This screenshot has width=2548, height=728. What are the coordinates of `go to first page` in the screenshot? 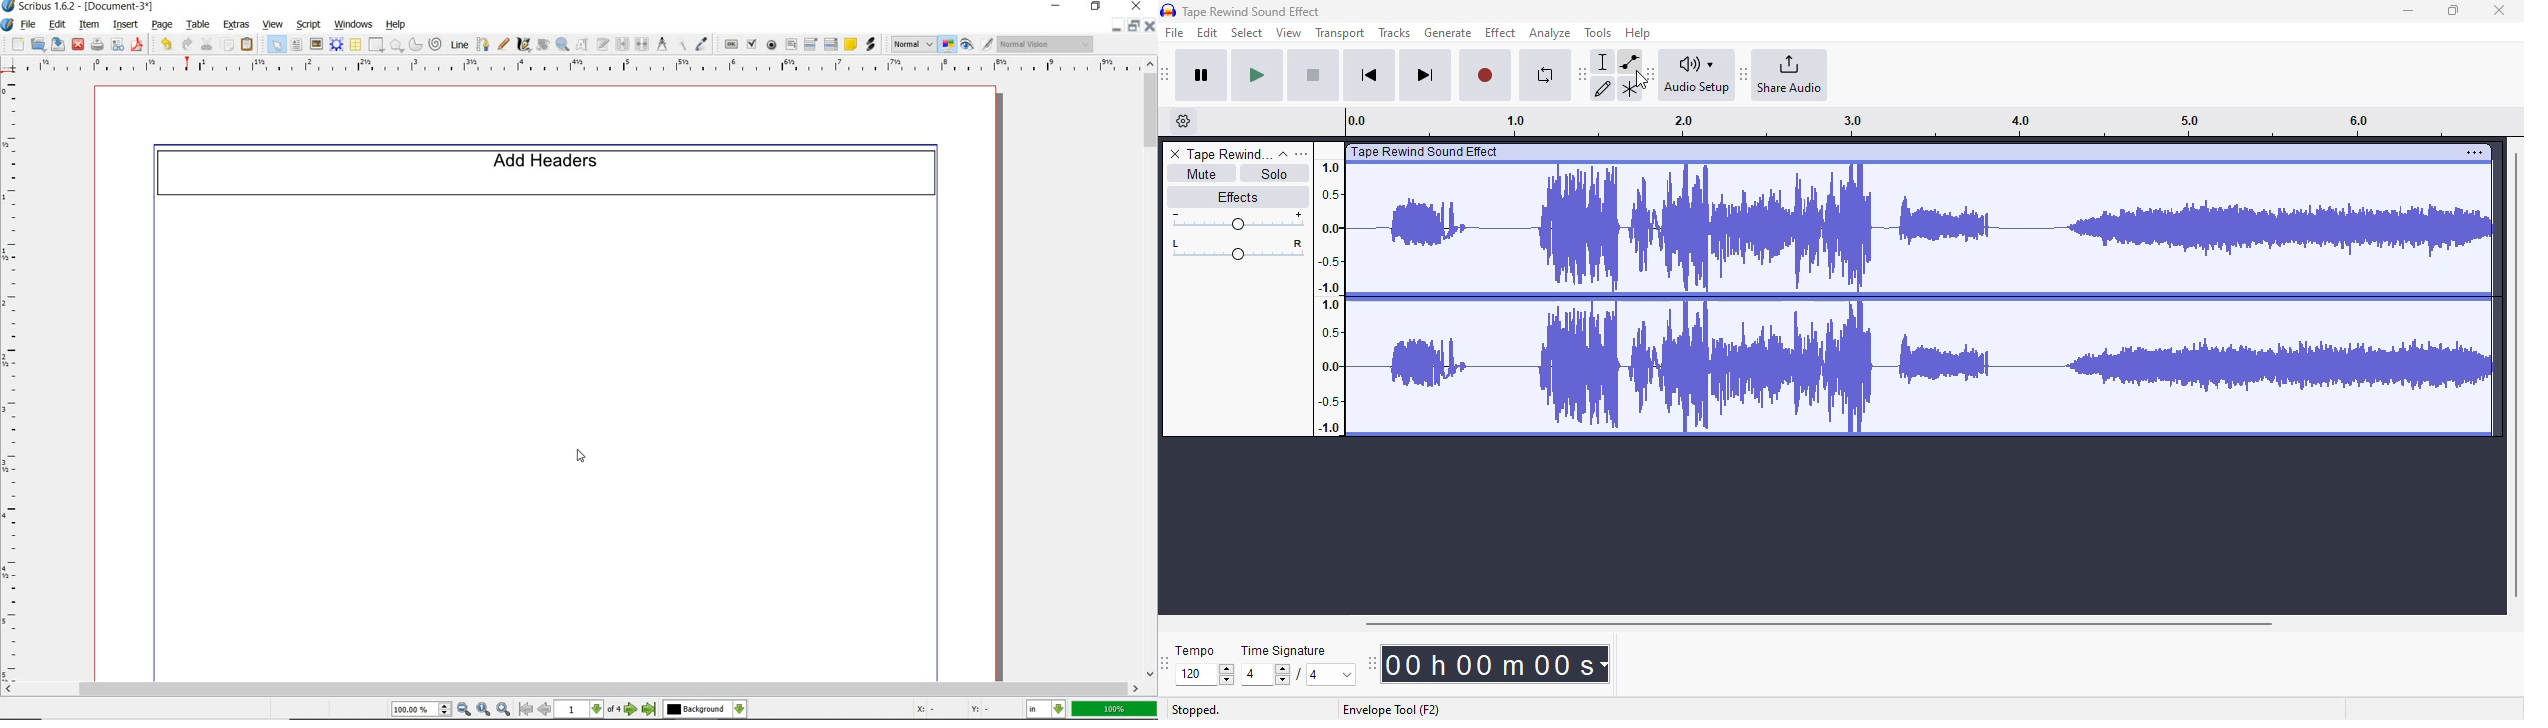 It's located at (526, 710).